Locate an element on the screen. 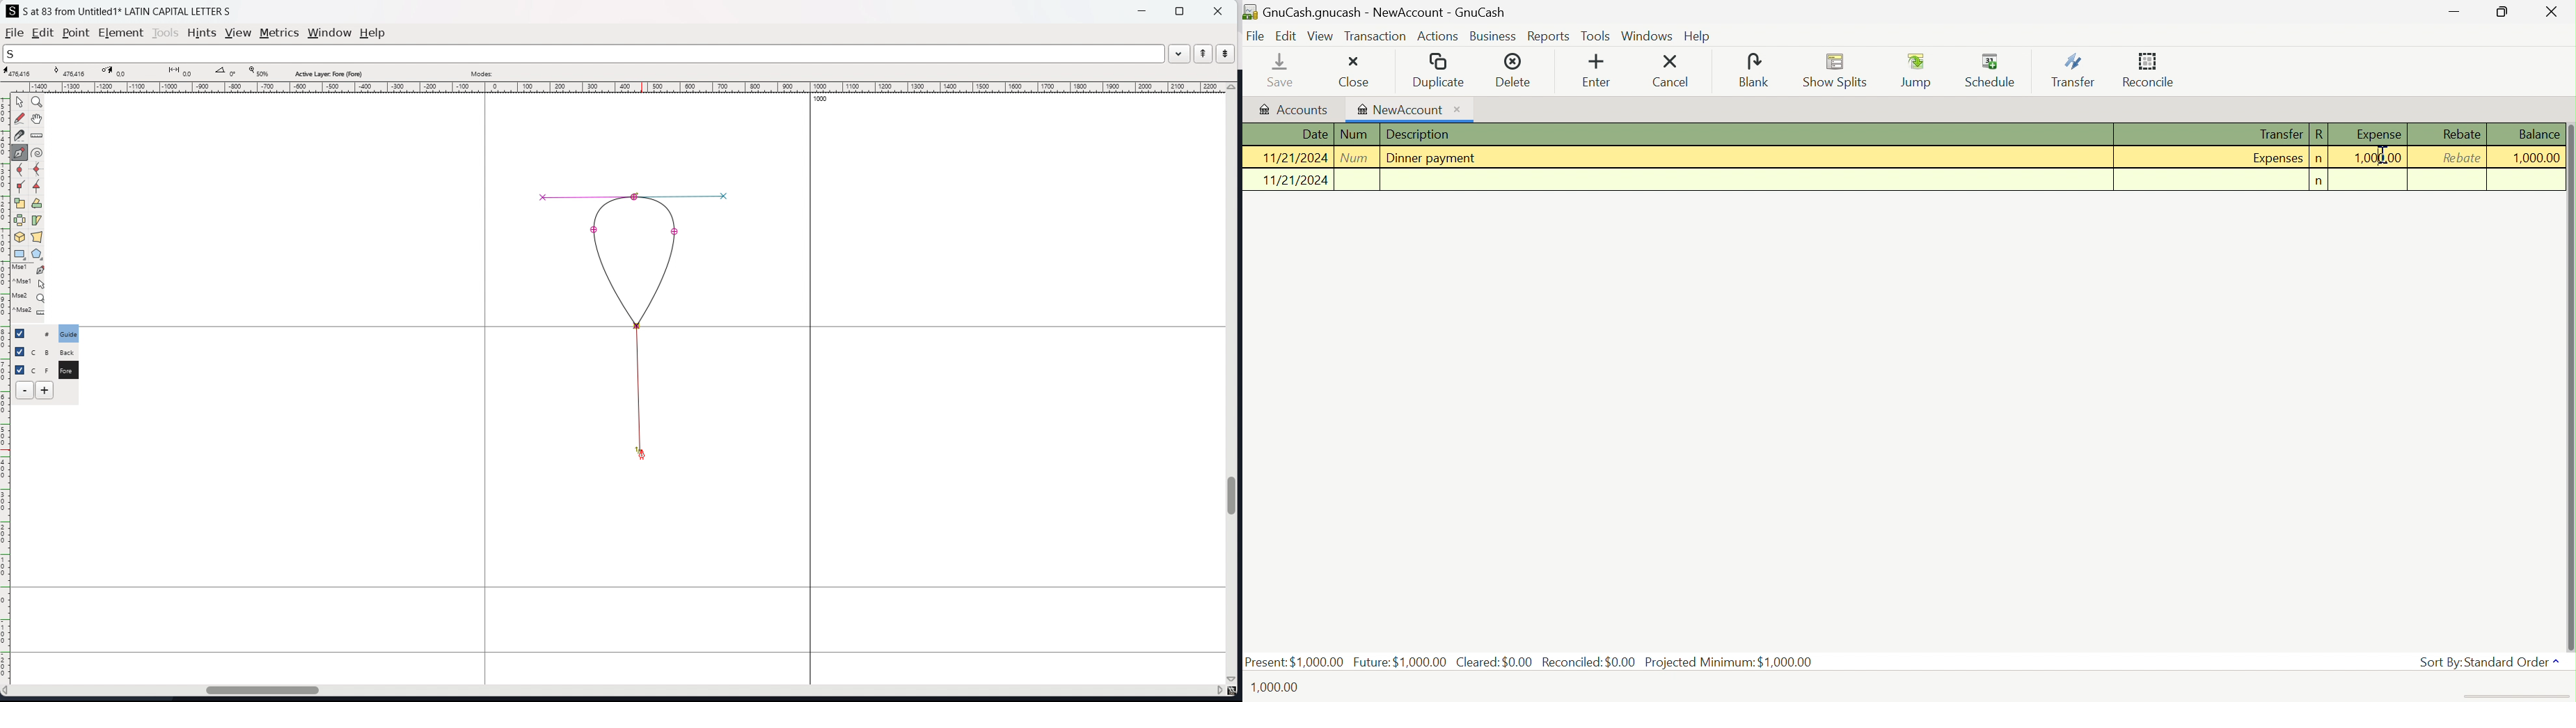 This screenshot has width=2576, height=728. ^Mse1 is located at coordinates (29, 283).